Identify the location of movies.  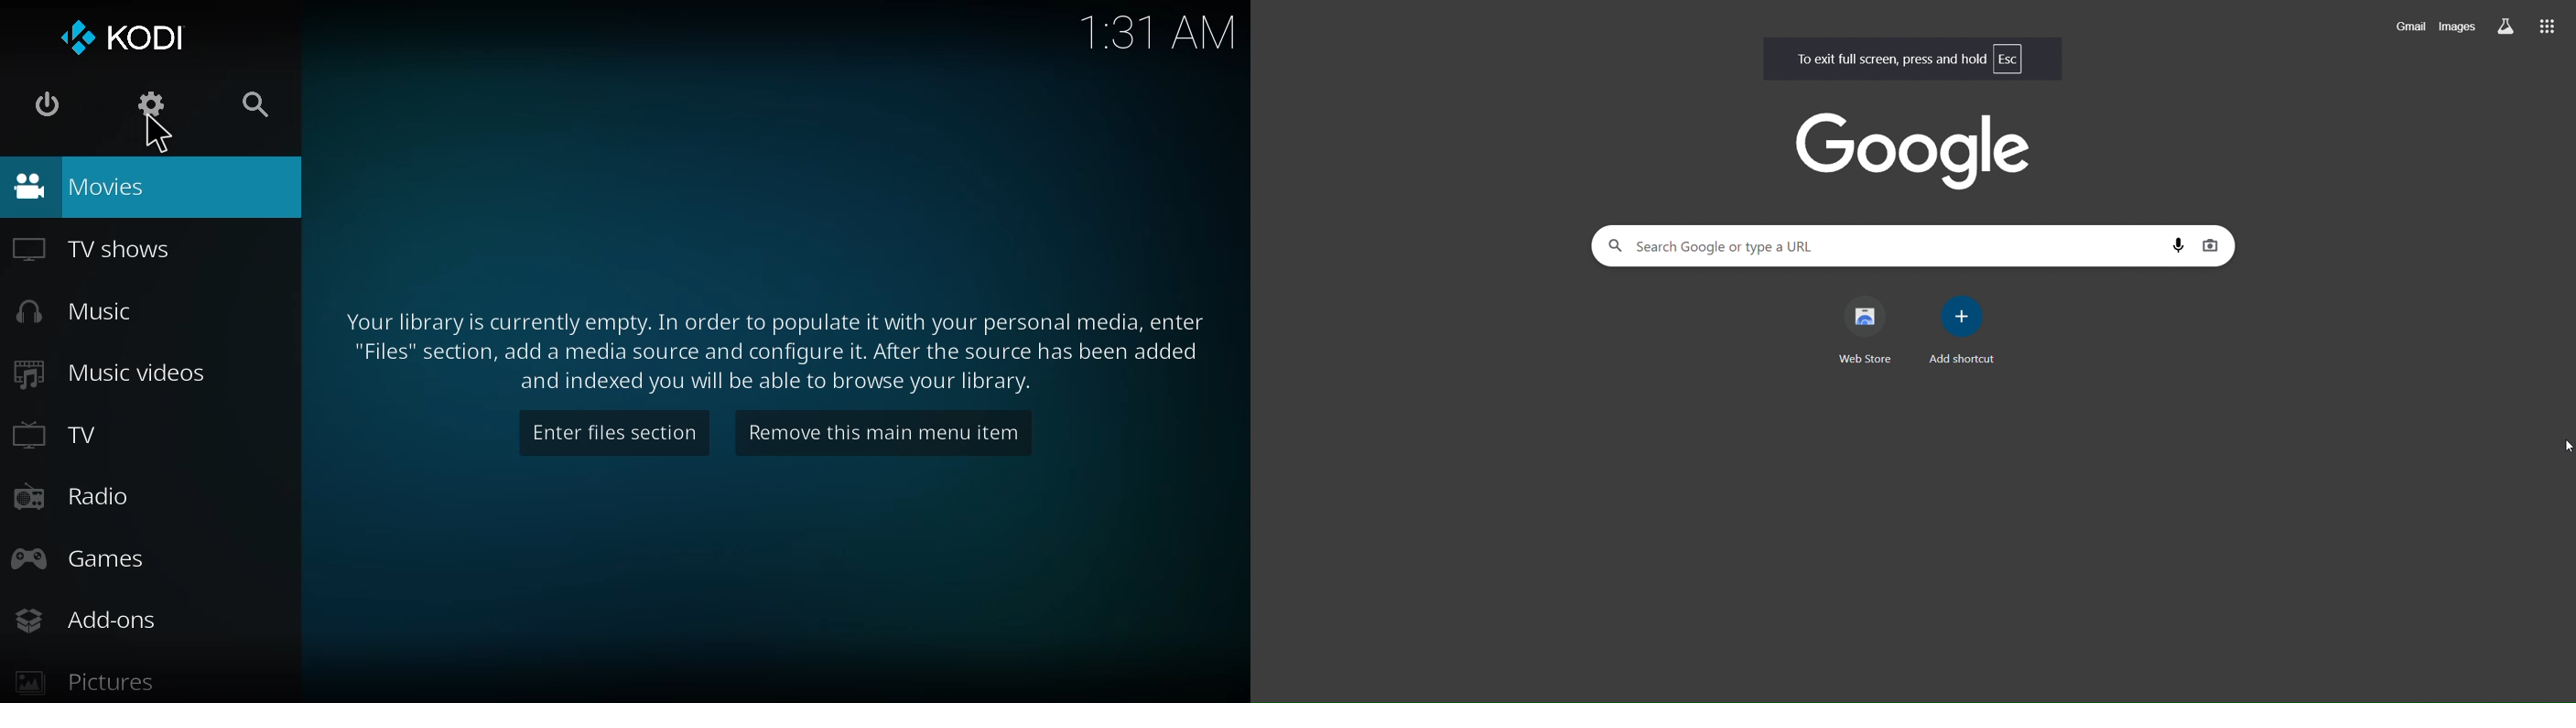
(80, 186).